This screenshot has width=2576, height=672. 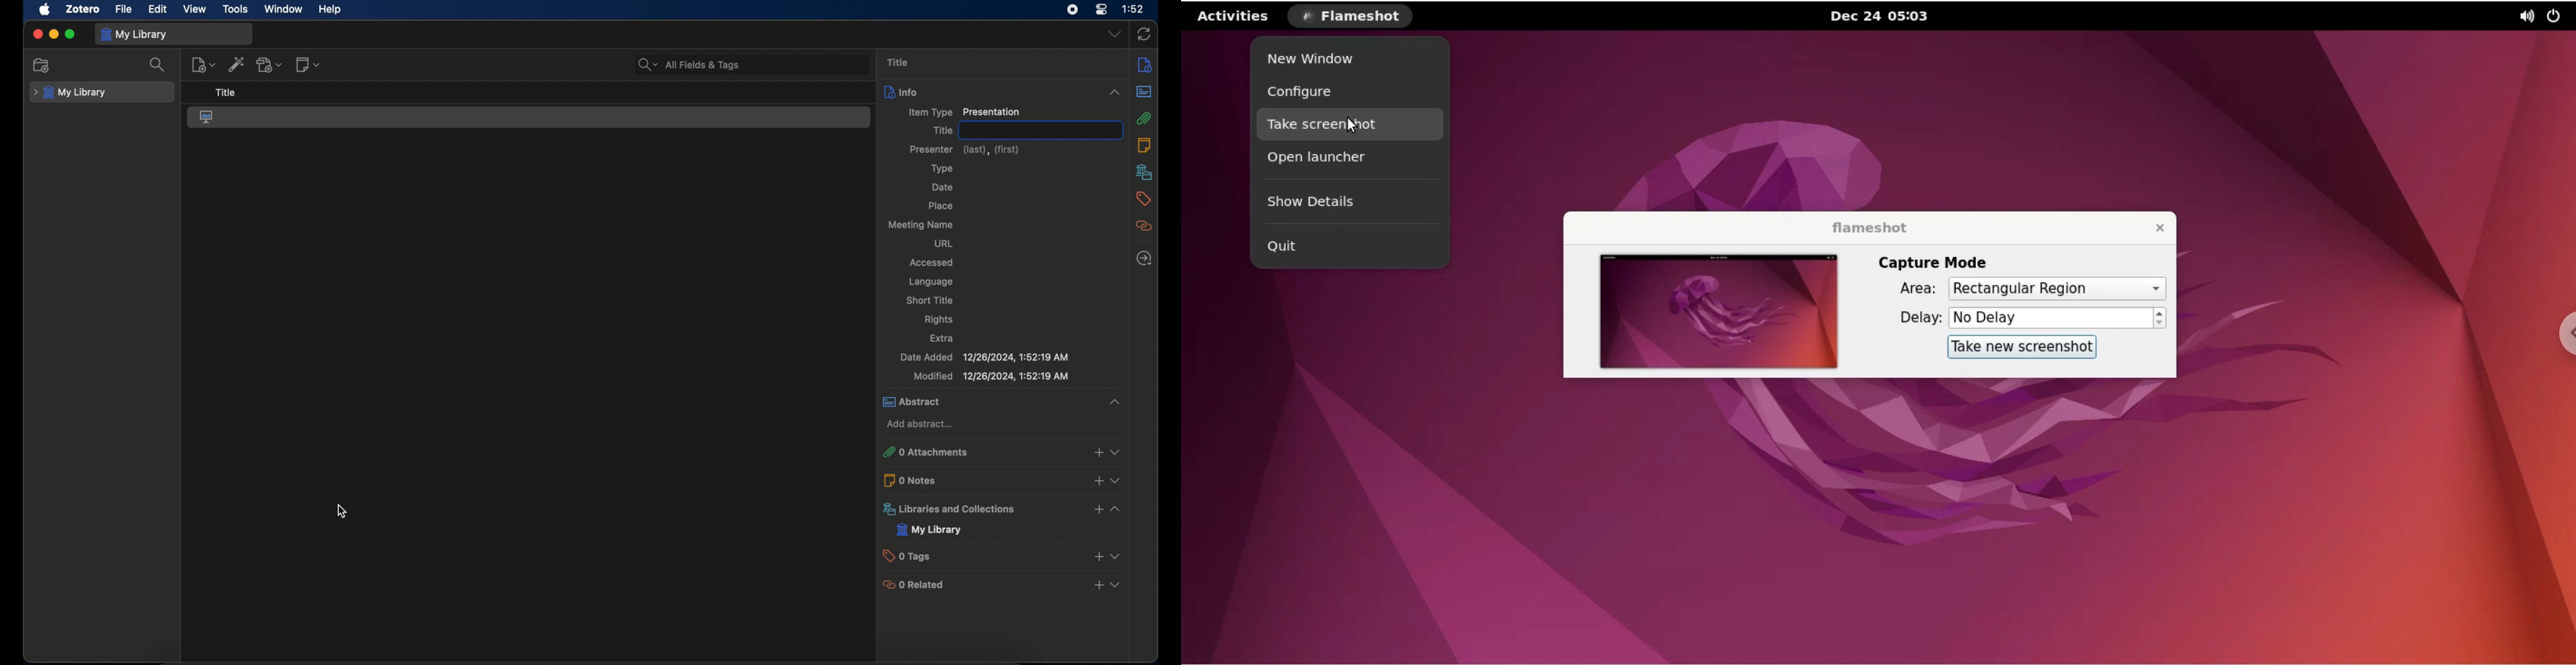 What do you see at coordinates (238, 64) in the screenshot?
I see `add item by identifier` at bounding box center [238, 64].